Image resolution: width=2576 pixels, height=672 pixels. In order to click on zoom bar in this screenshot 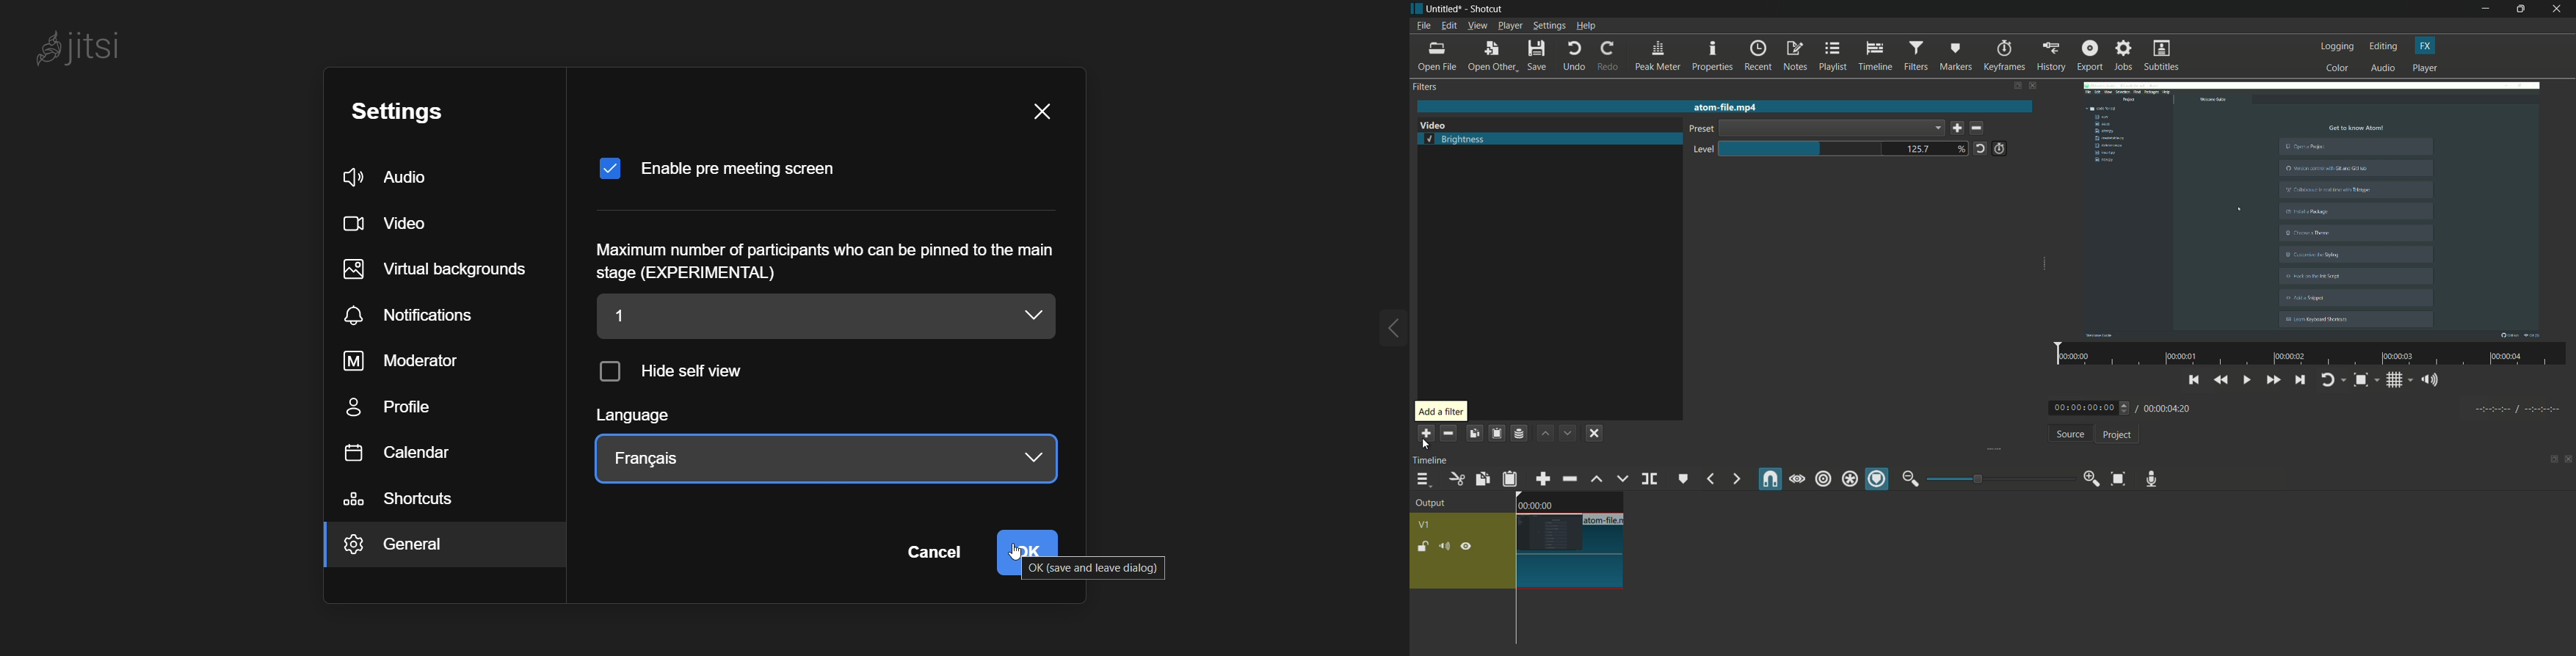, I will do `click(1996, 478)`.